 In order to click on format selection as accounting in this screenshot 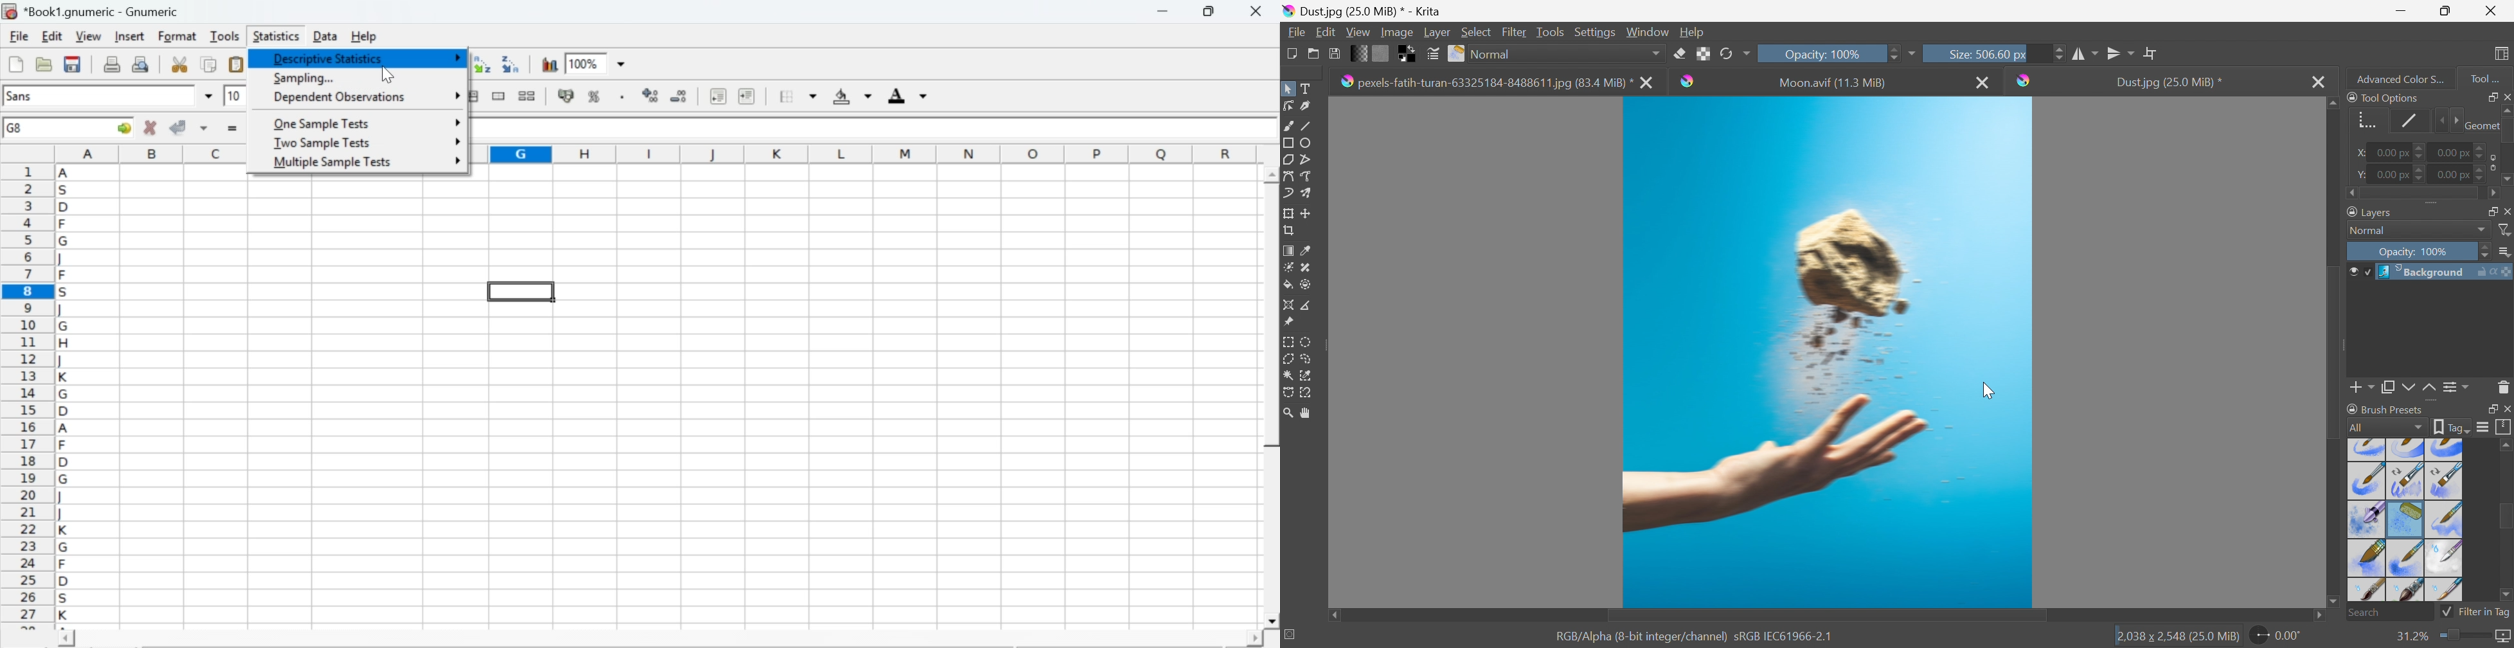, I will do `click(566, 95)`.